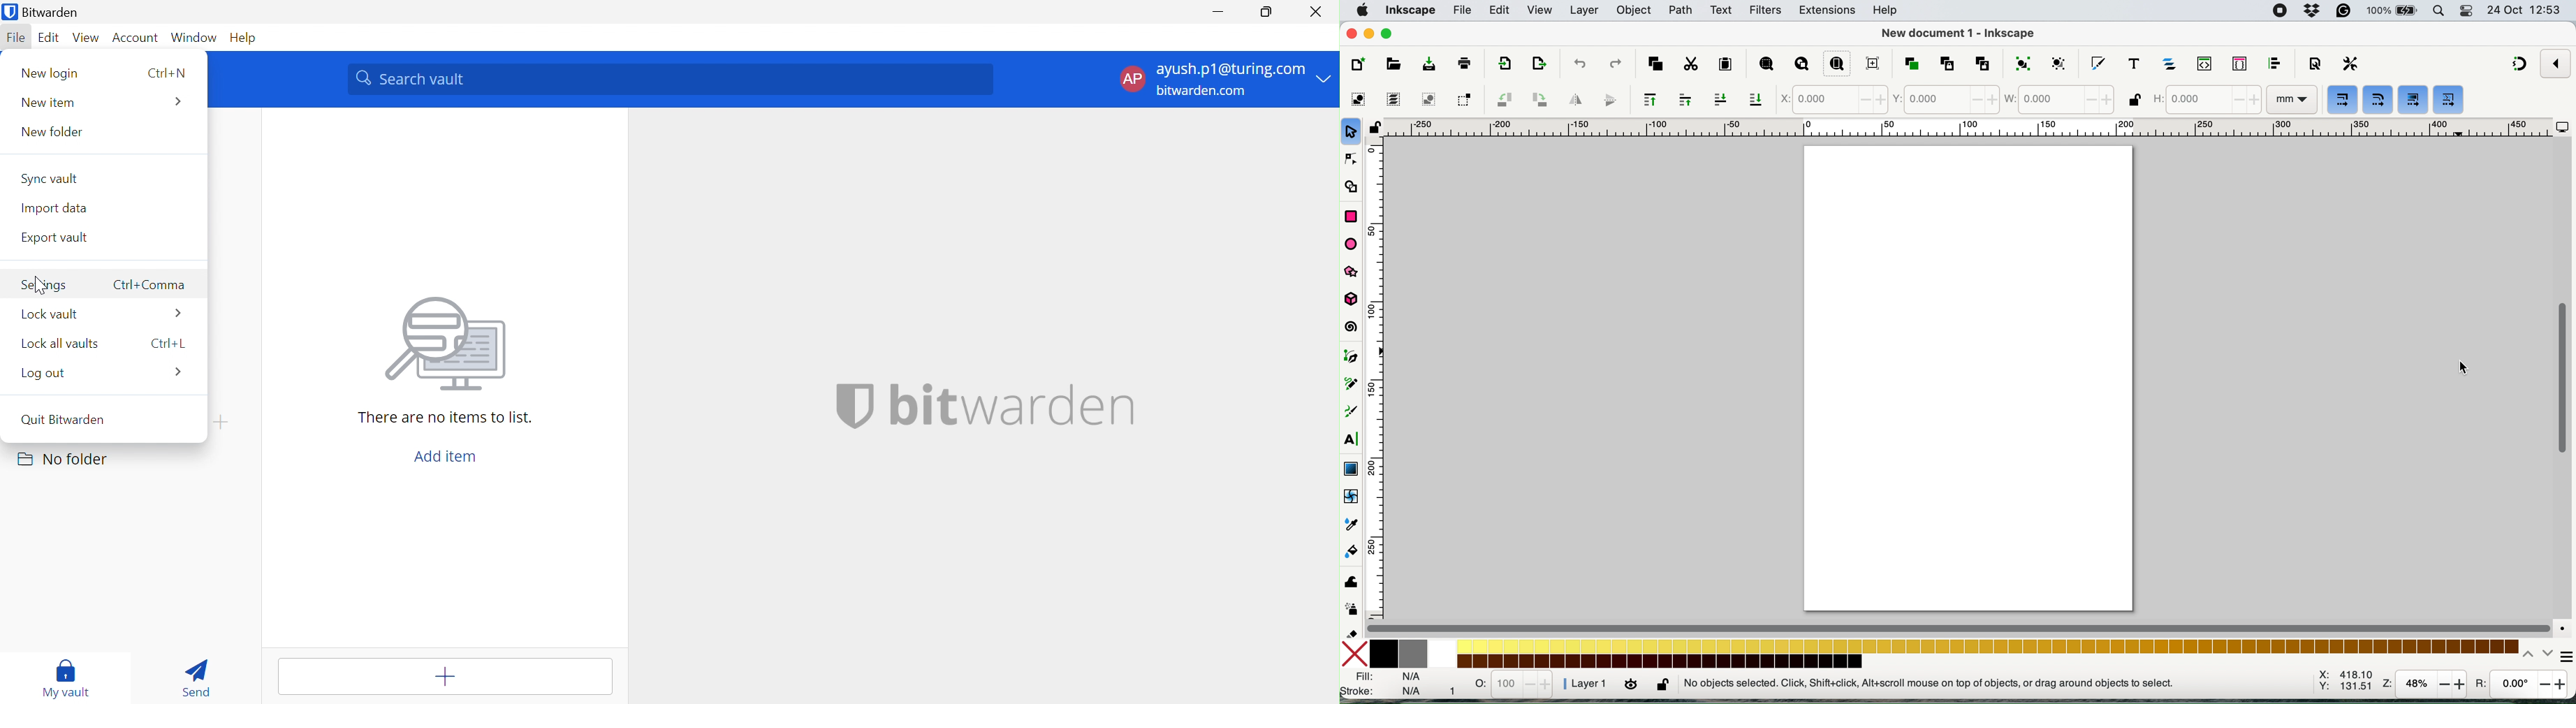 Image resolution: width=2576 pixels, height=728 pixels. What do you see at coordinates (66, 419) in the screenshot?
I see `Quit Bitwarden` at bounding box center [66, 419].